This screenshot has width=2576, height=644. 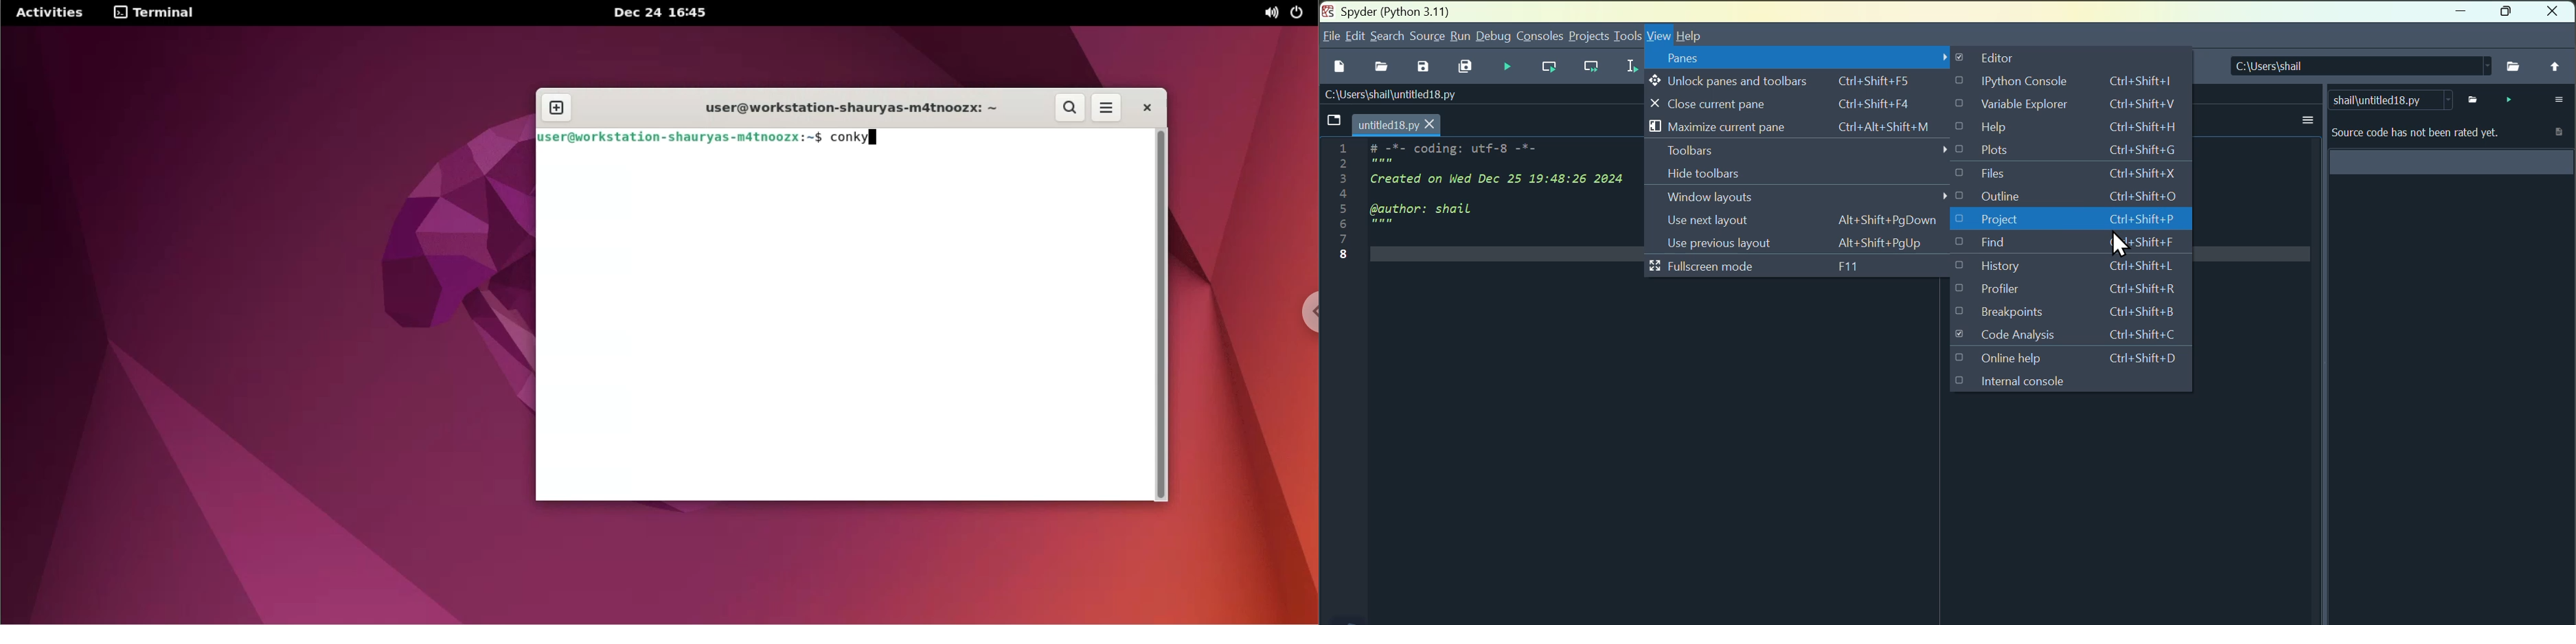 I want to click on New, so click(x=1340, y=71).